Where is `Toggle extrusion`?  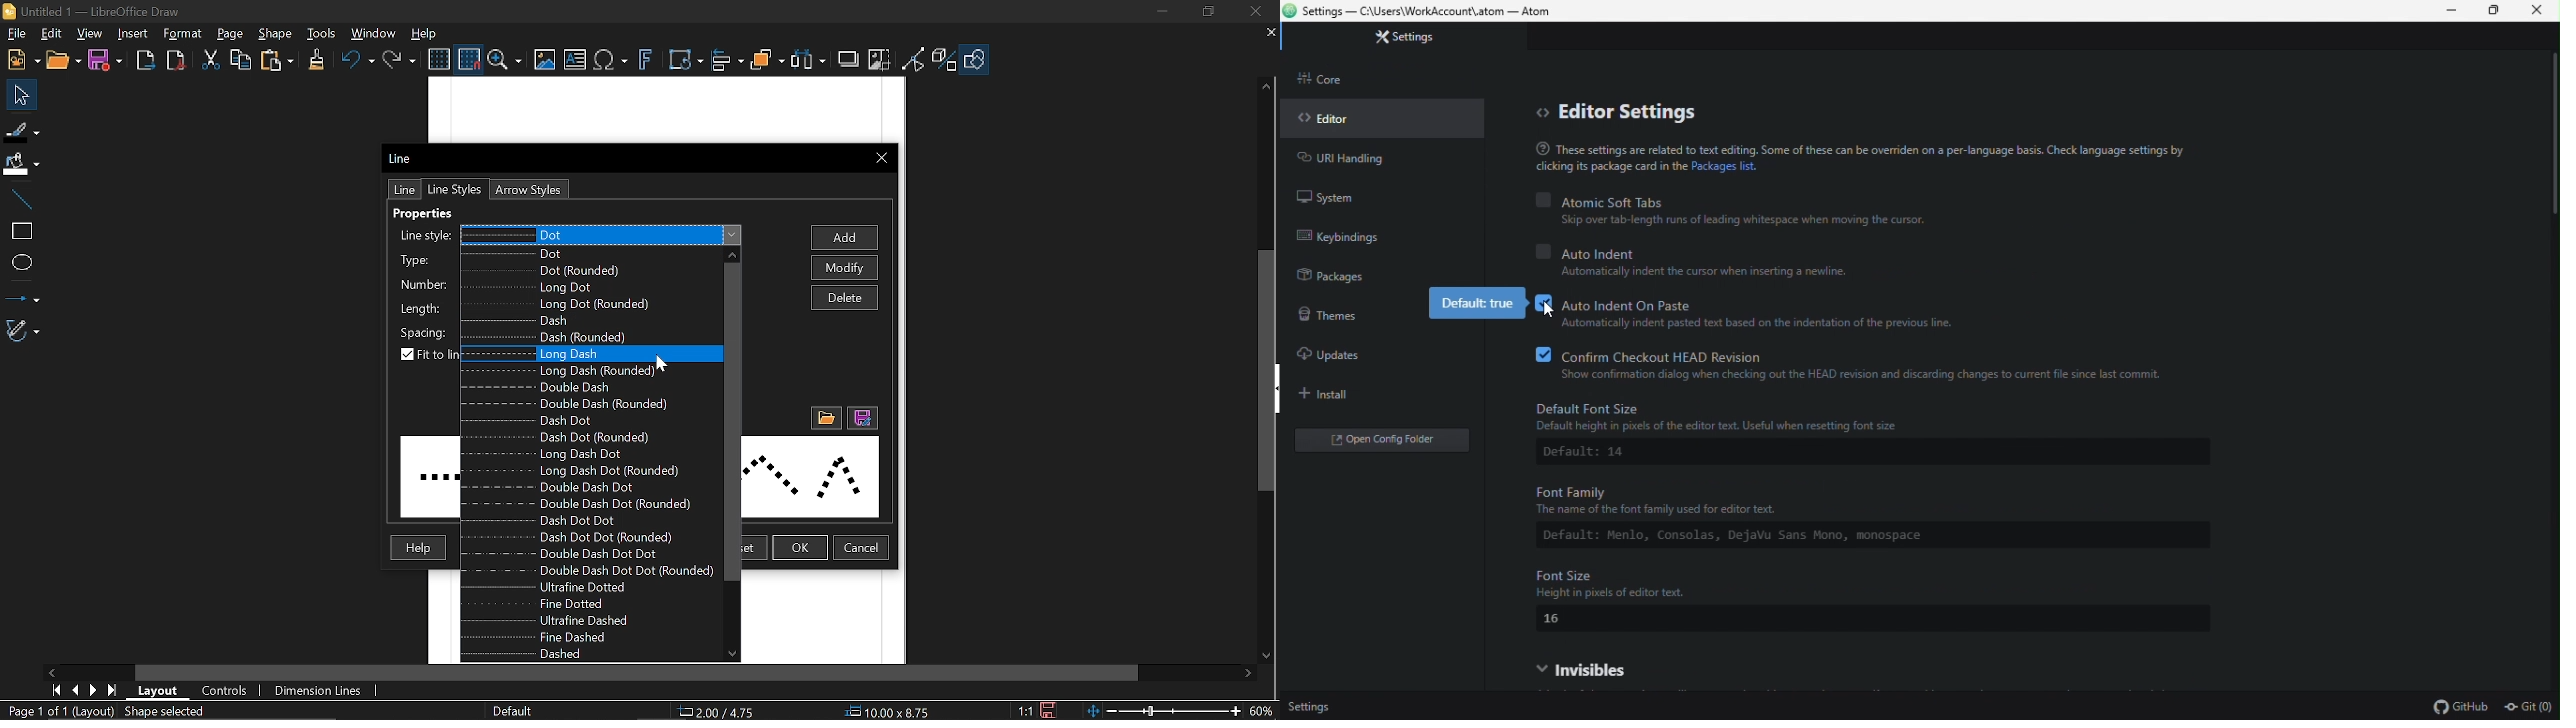
Toggle extrusion is located at coordinates (945, 61).